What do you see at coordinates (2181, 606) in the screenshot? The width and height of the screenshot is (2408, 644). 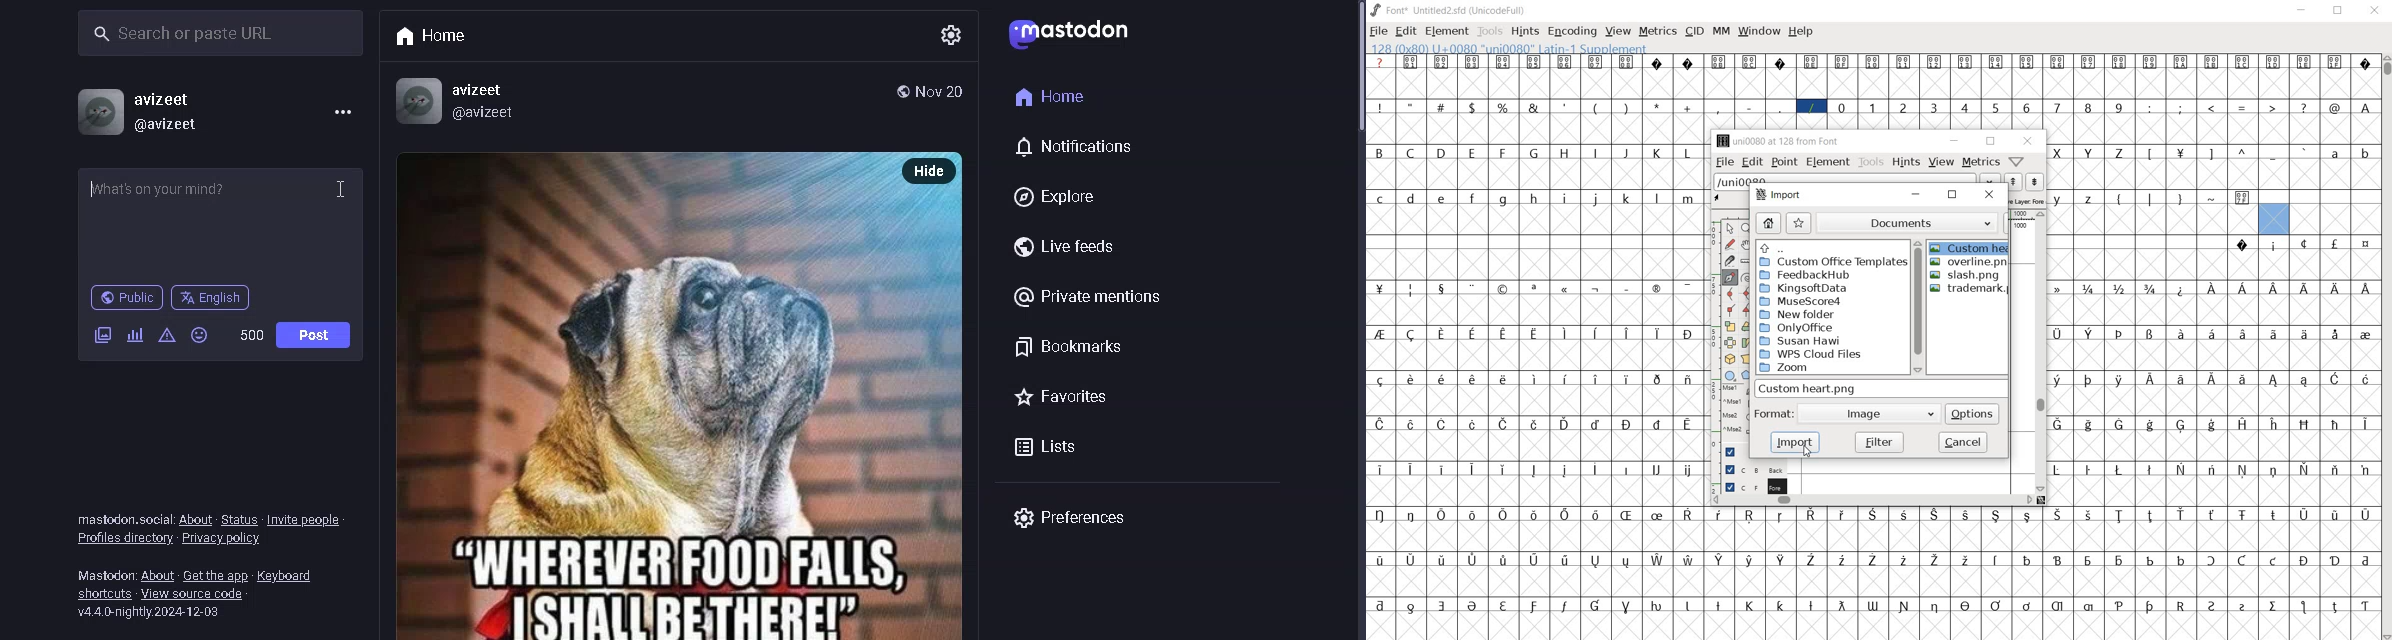 I see `glyph` at bounding box center [2181, 606].